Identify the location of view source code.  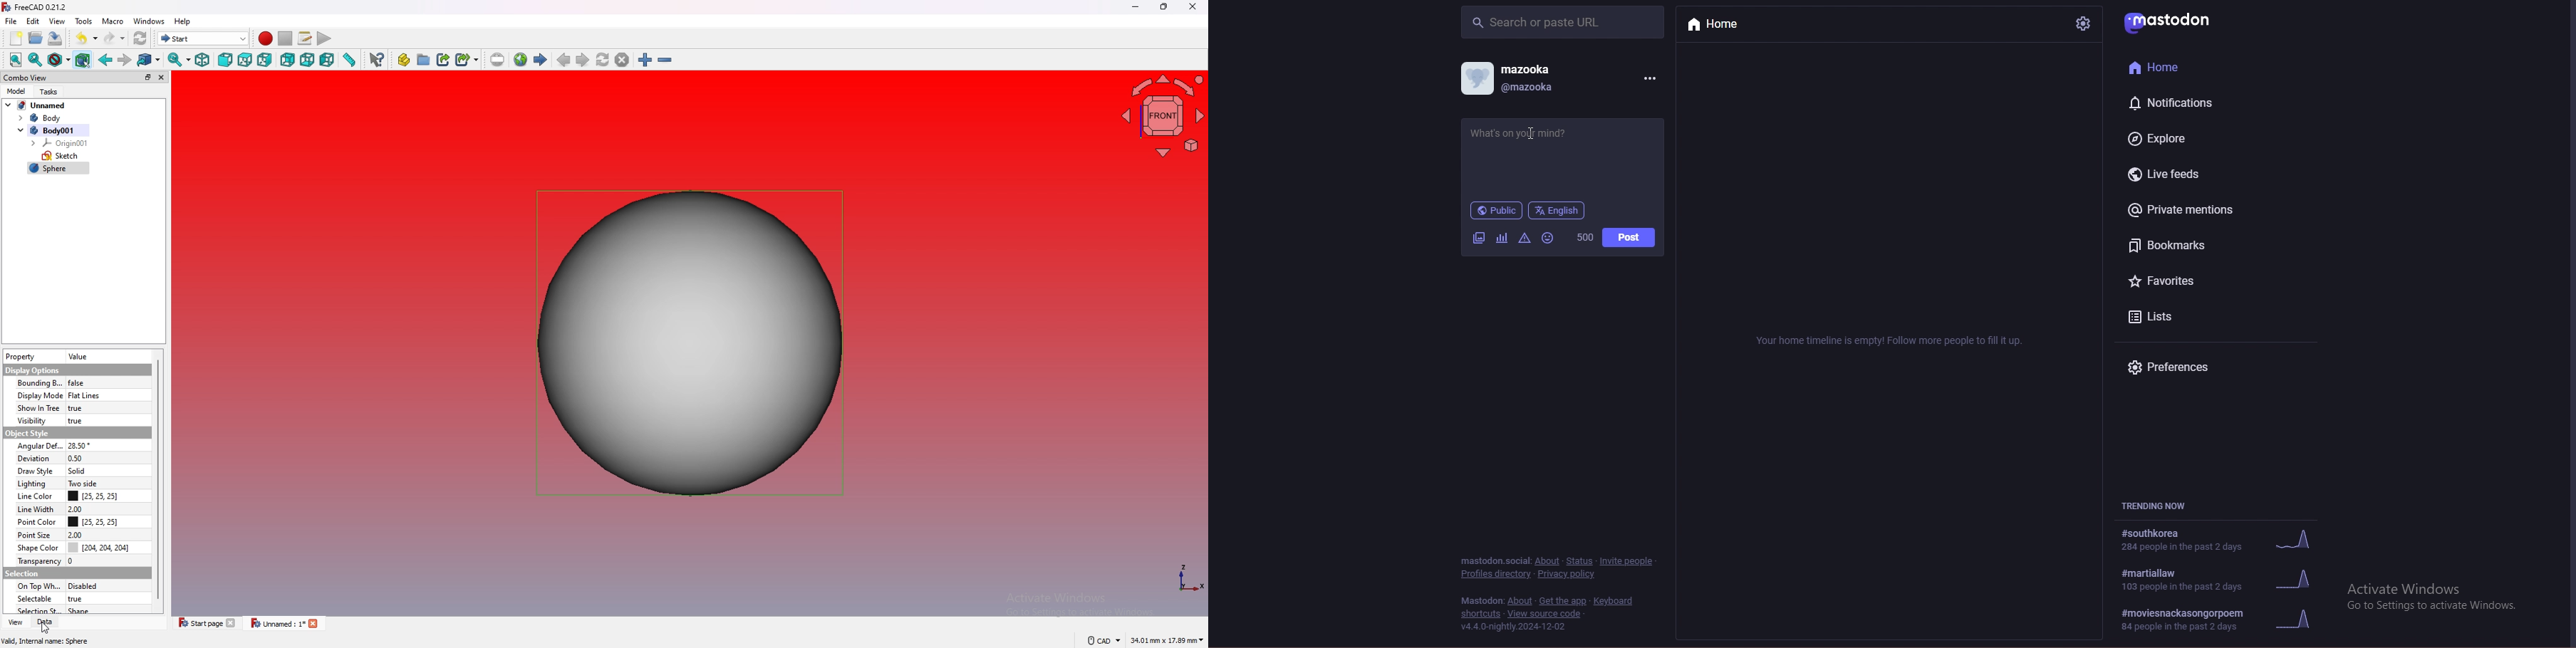
(1545, 614).